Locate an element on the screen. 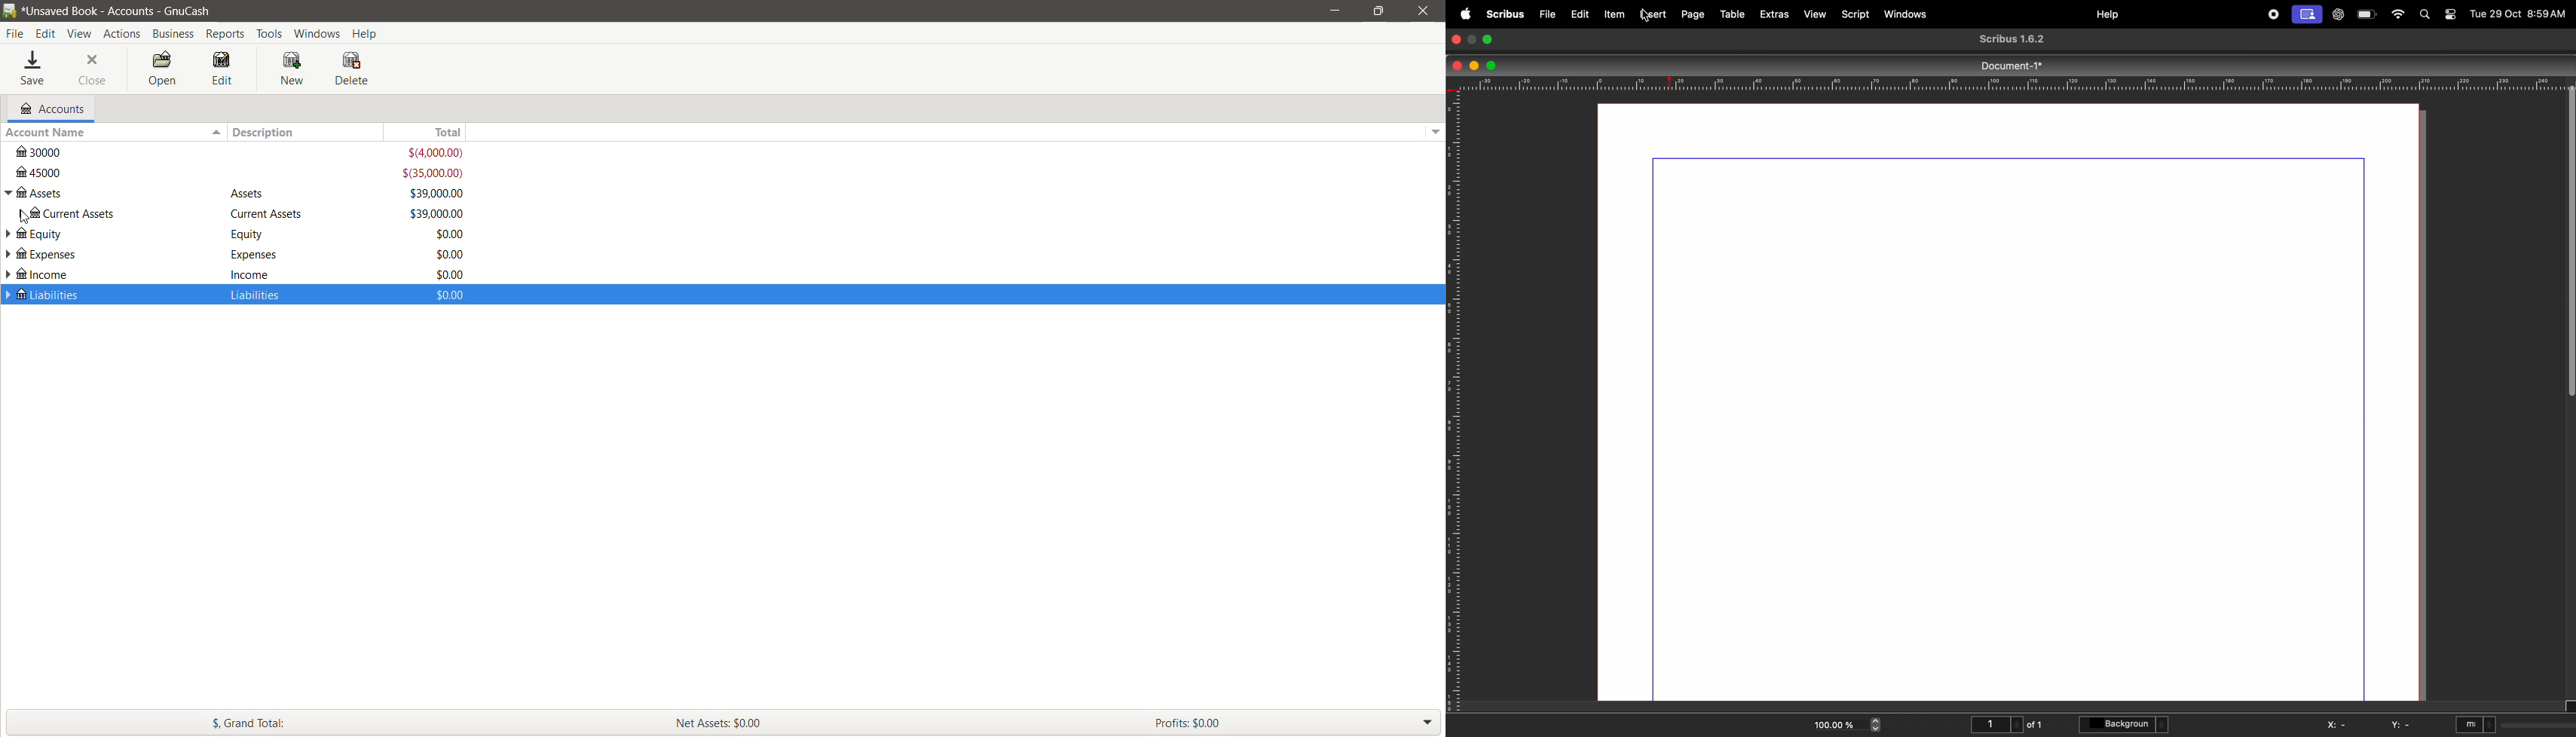  Delete is located at coordinates (352, 67).